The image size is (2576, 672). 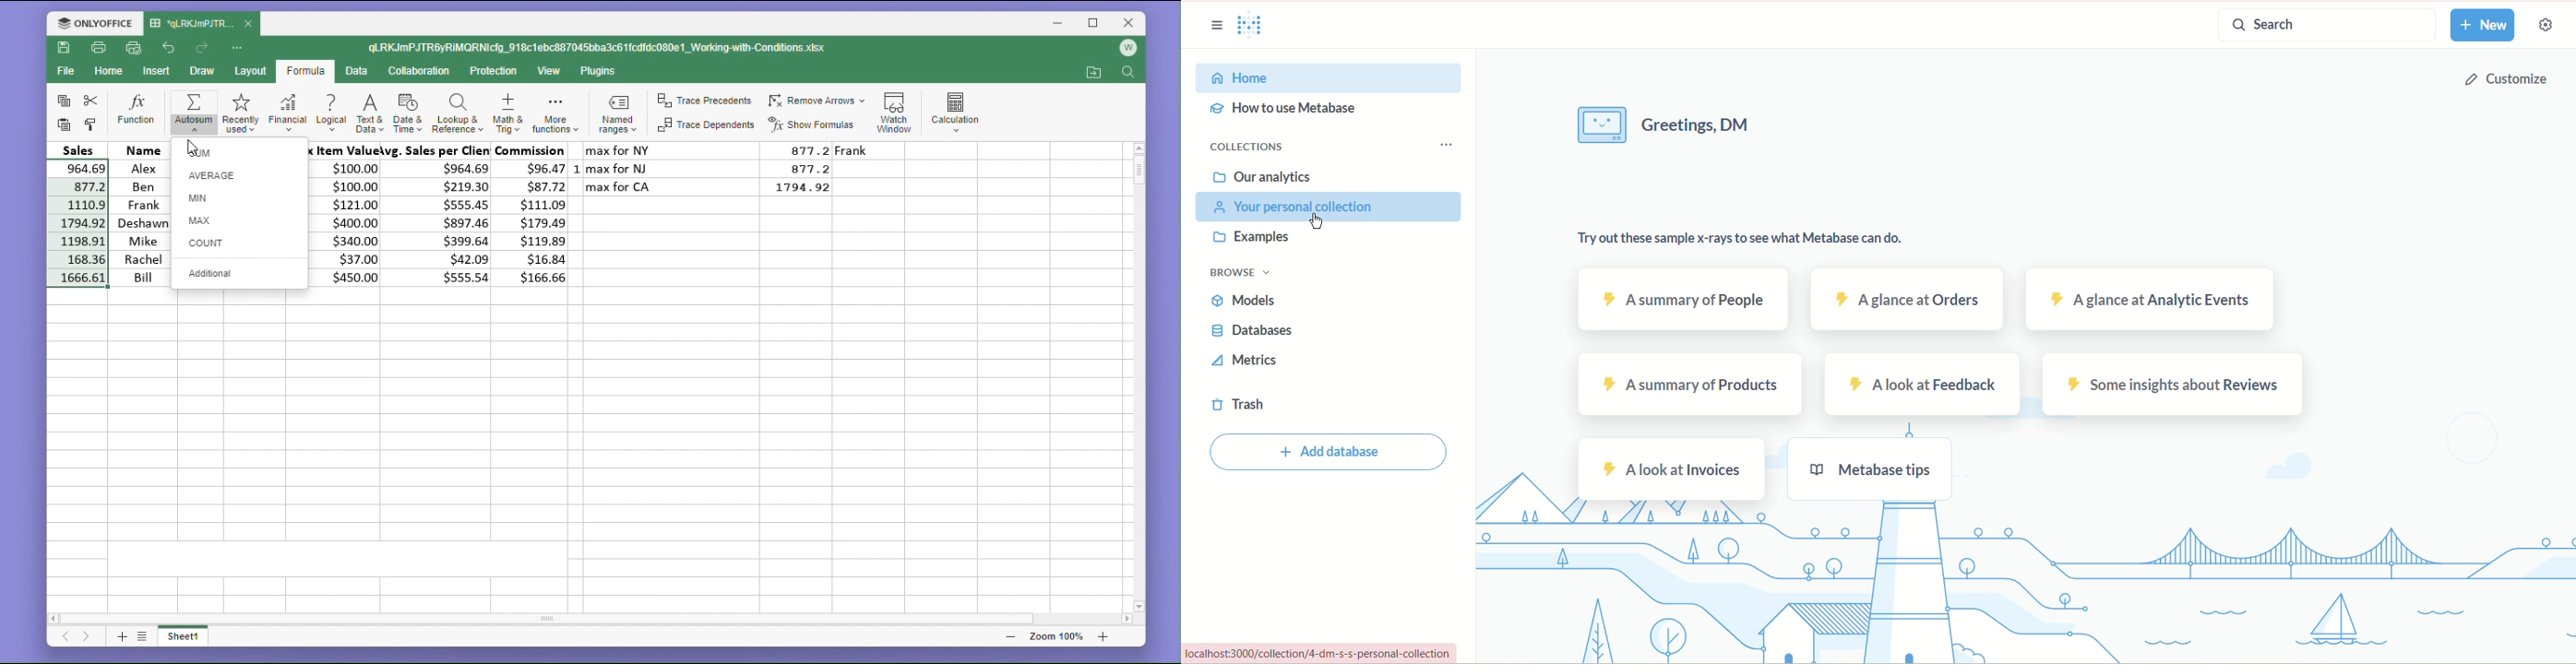 I want to click on copy, so click(x=61, y=101).